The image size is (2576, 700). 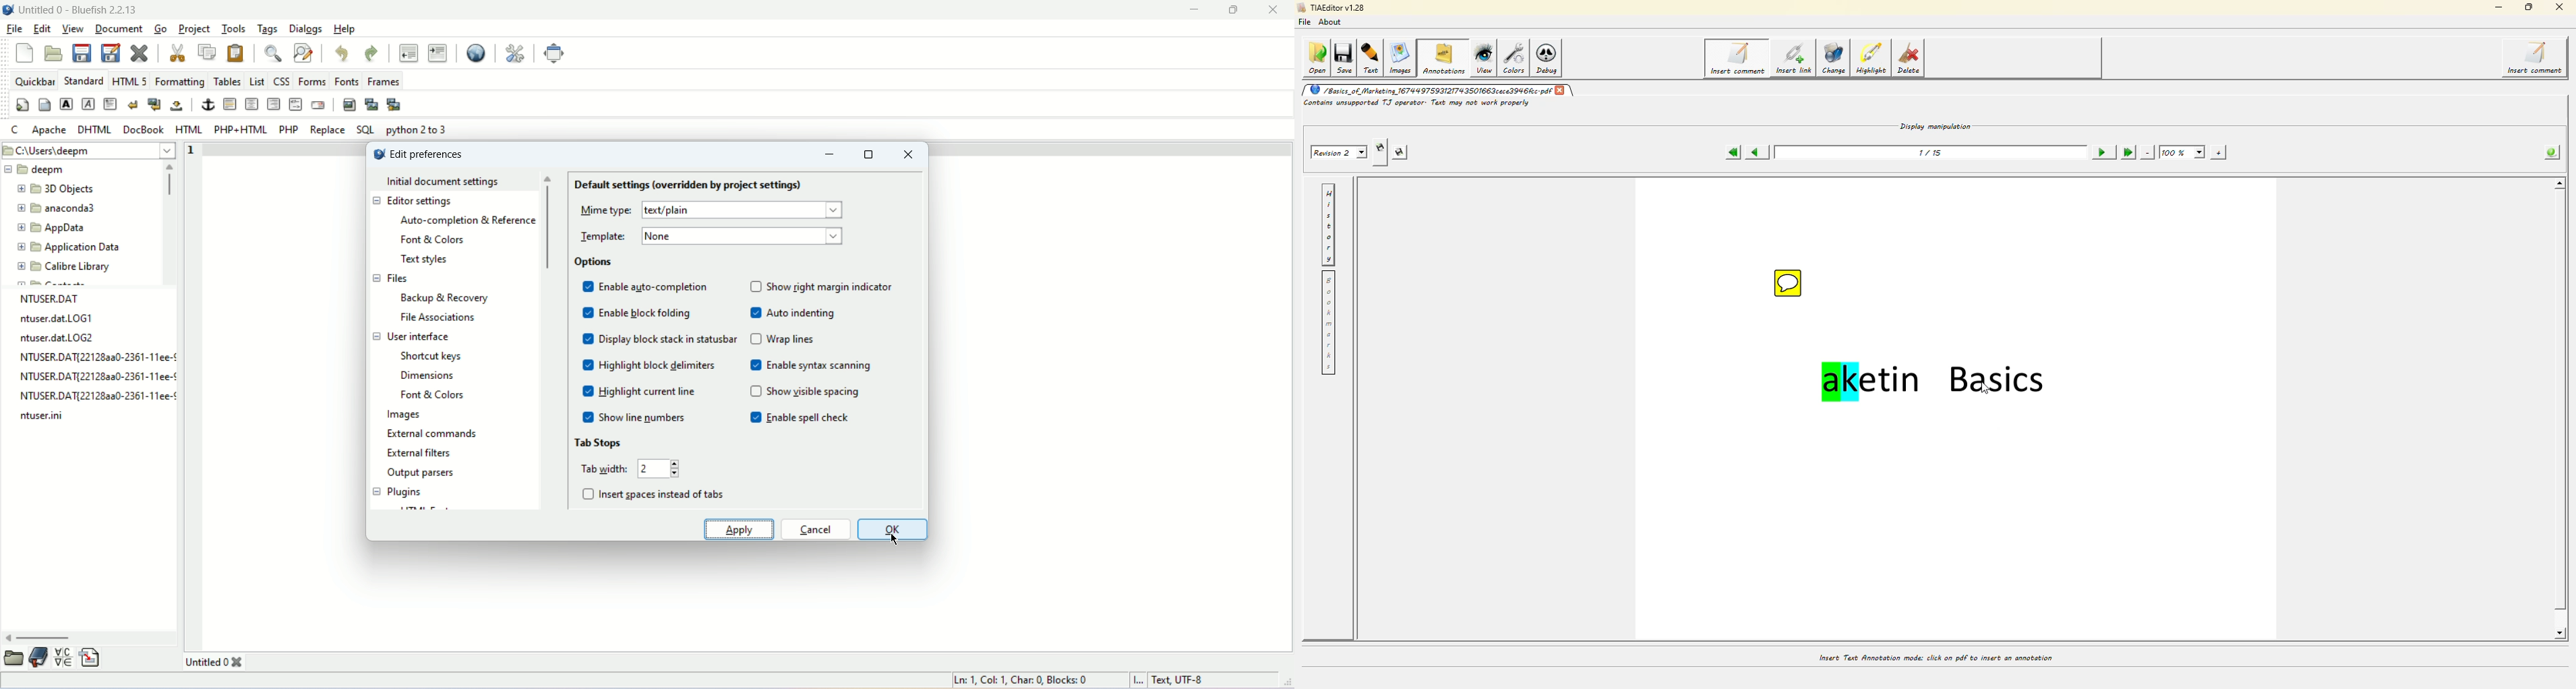 I want to click on backup and recovery, so click(x=447, y=300).